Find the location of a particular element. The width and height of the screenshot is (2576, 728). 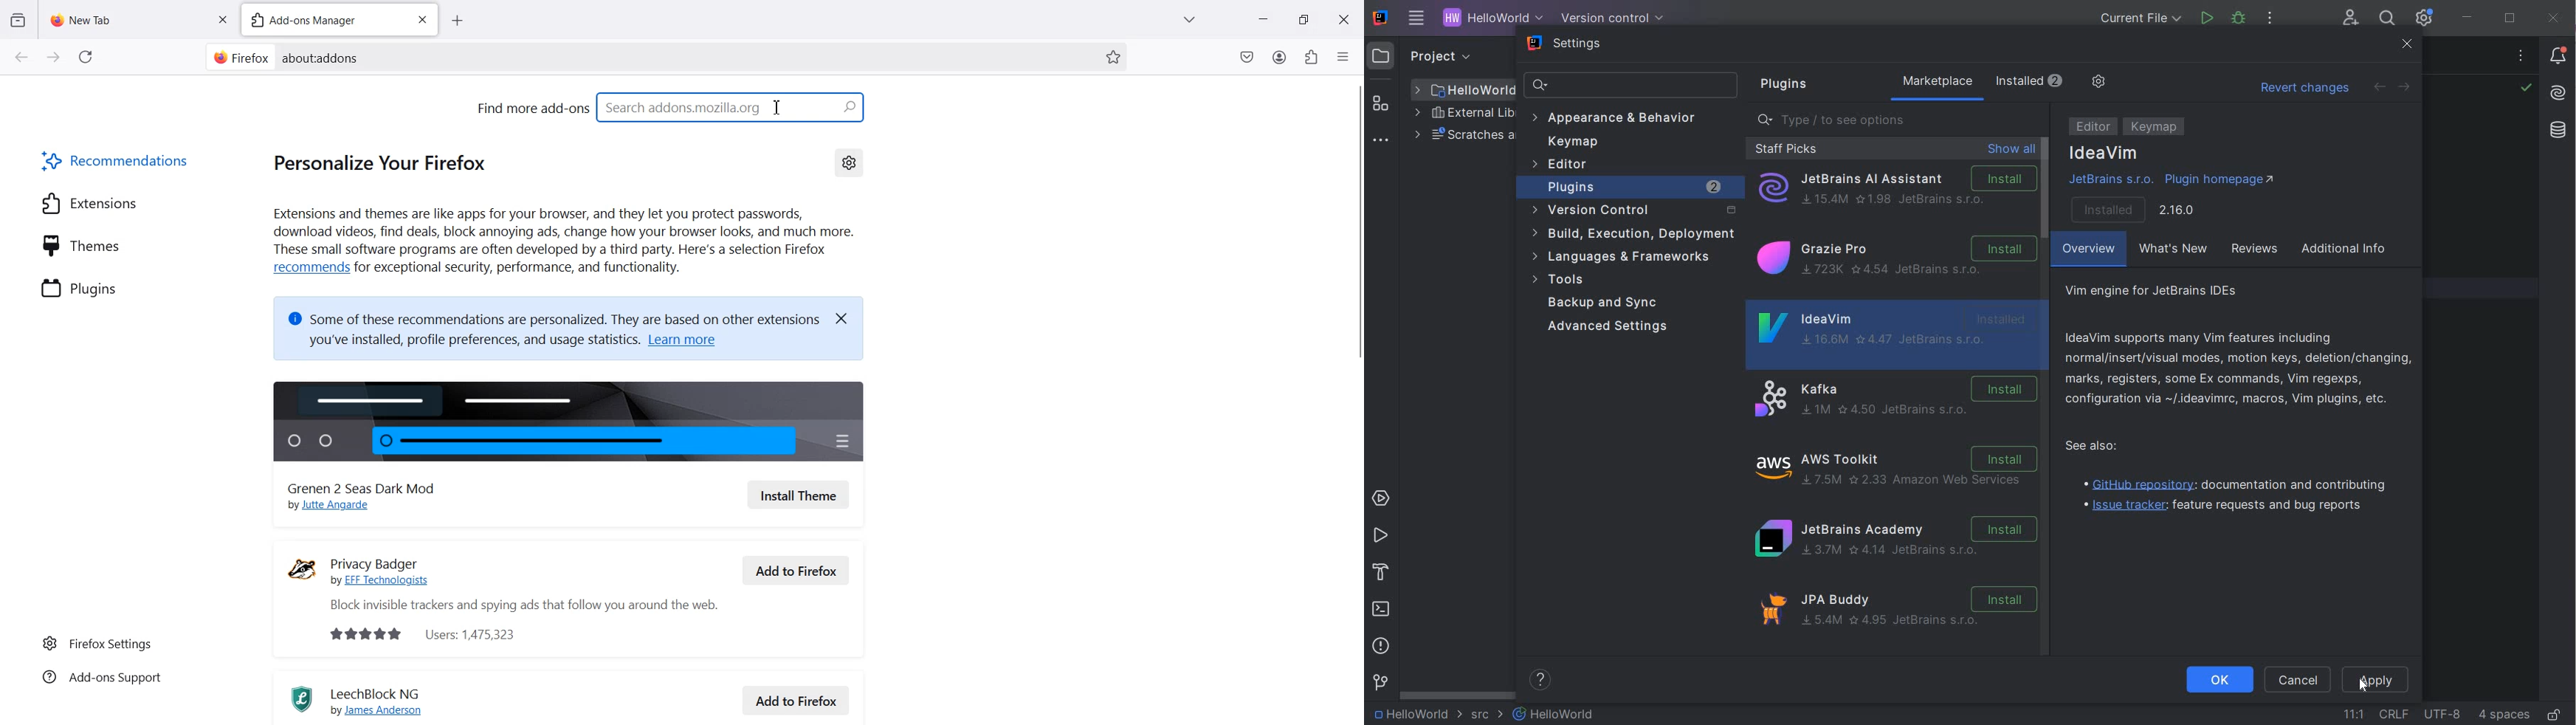

Learn more is located at coordinates (691, 343).